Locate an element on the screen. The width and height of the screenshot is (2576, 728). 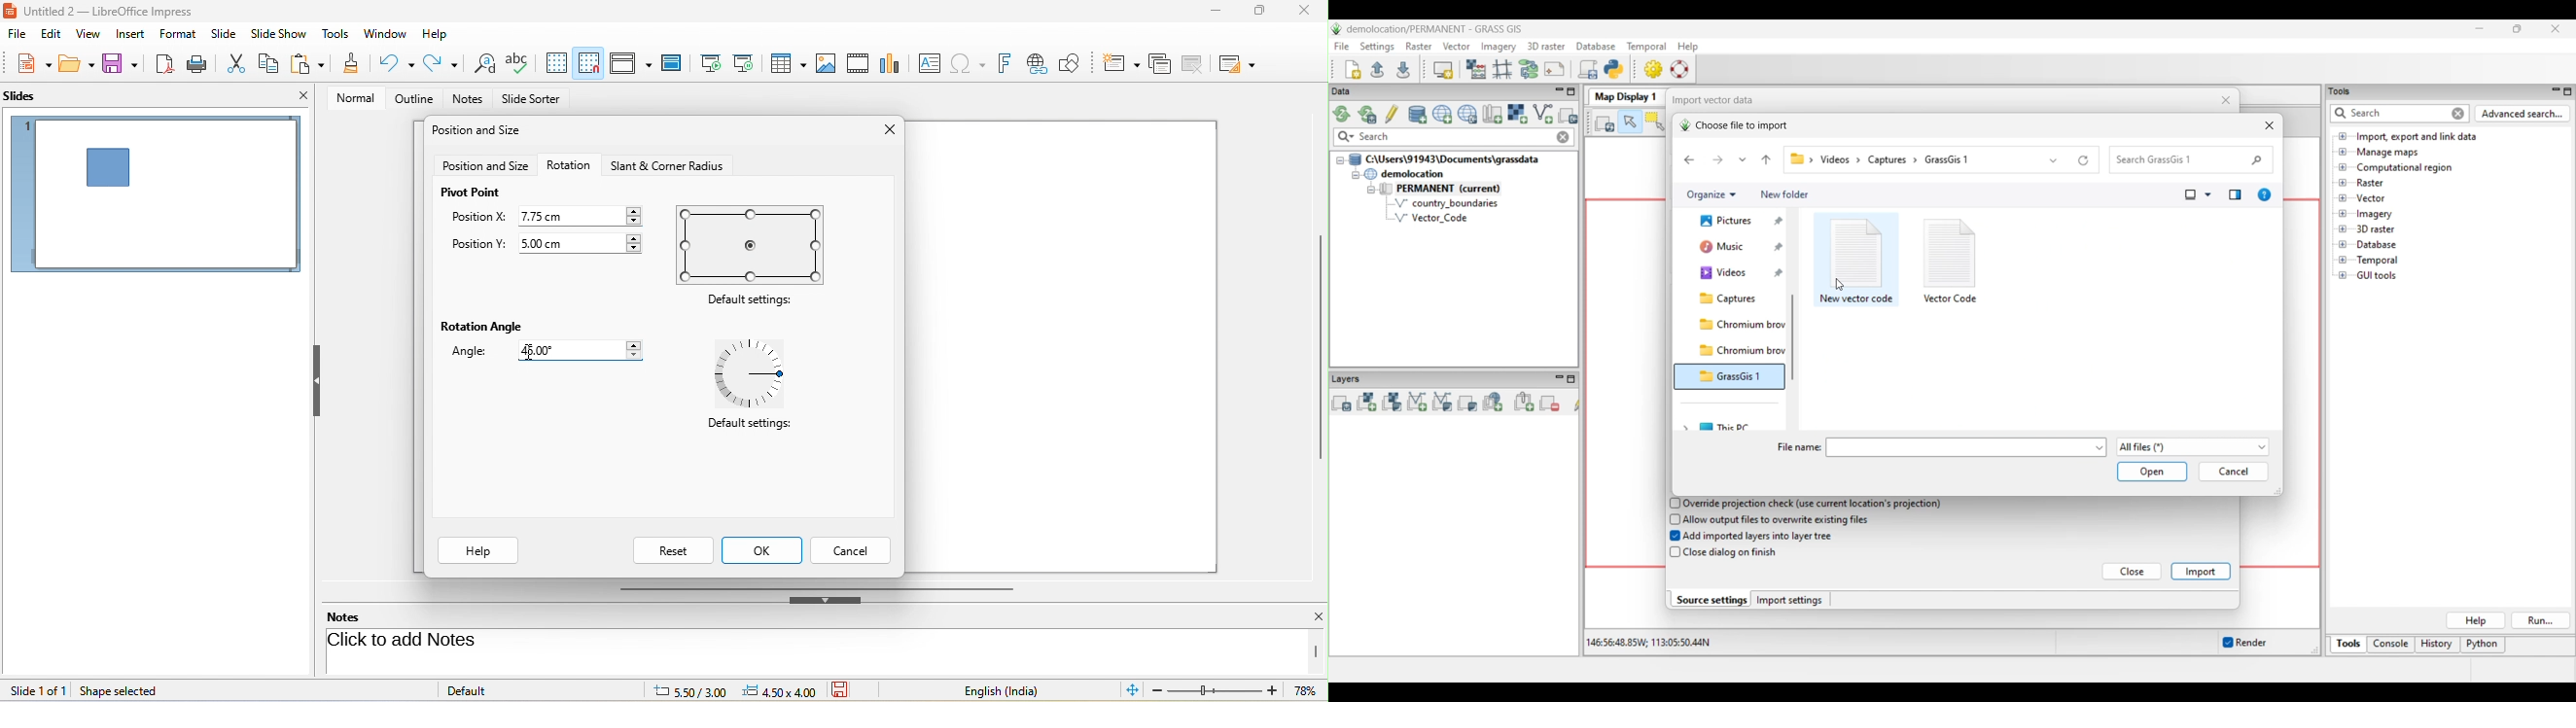
object position-4.5x4.00 is located at coordinates (778, 690).